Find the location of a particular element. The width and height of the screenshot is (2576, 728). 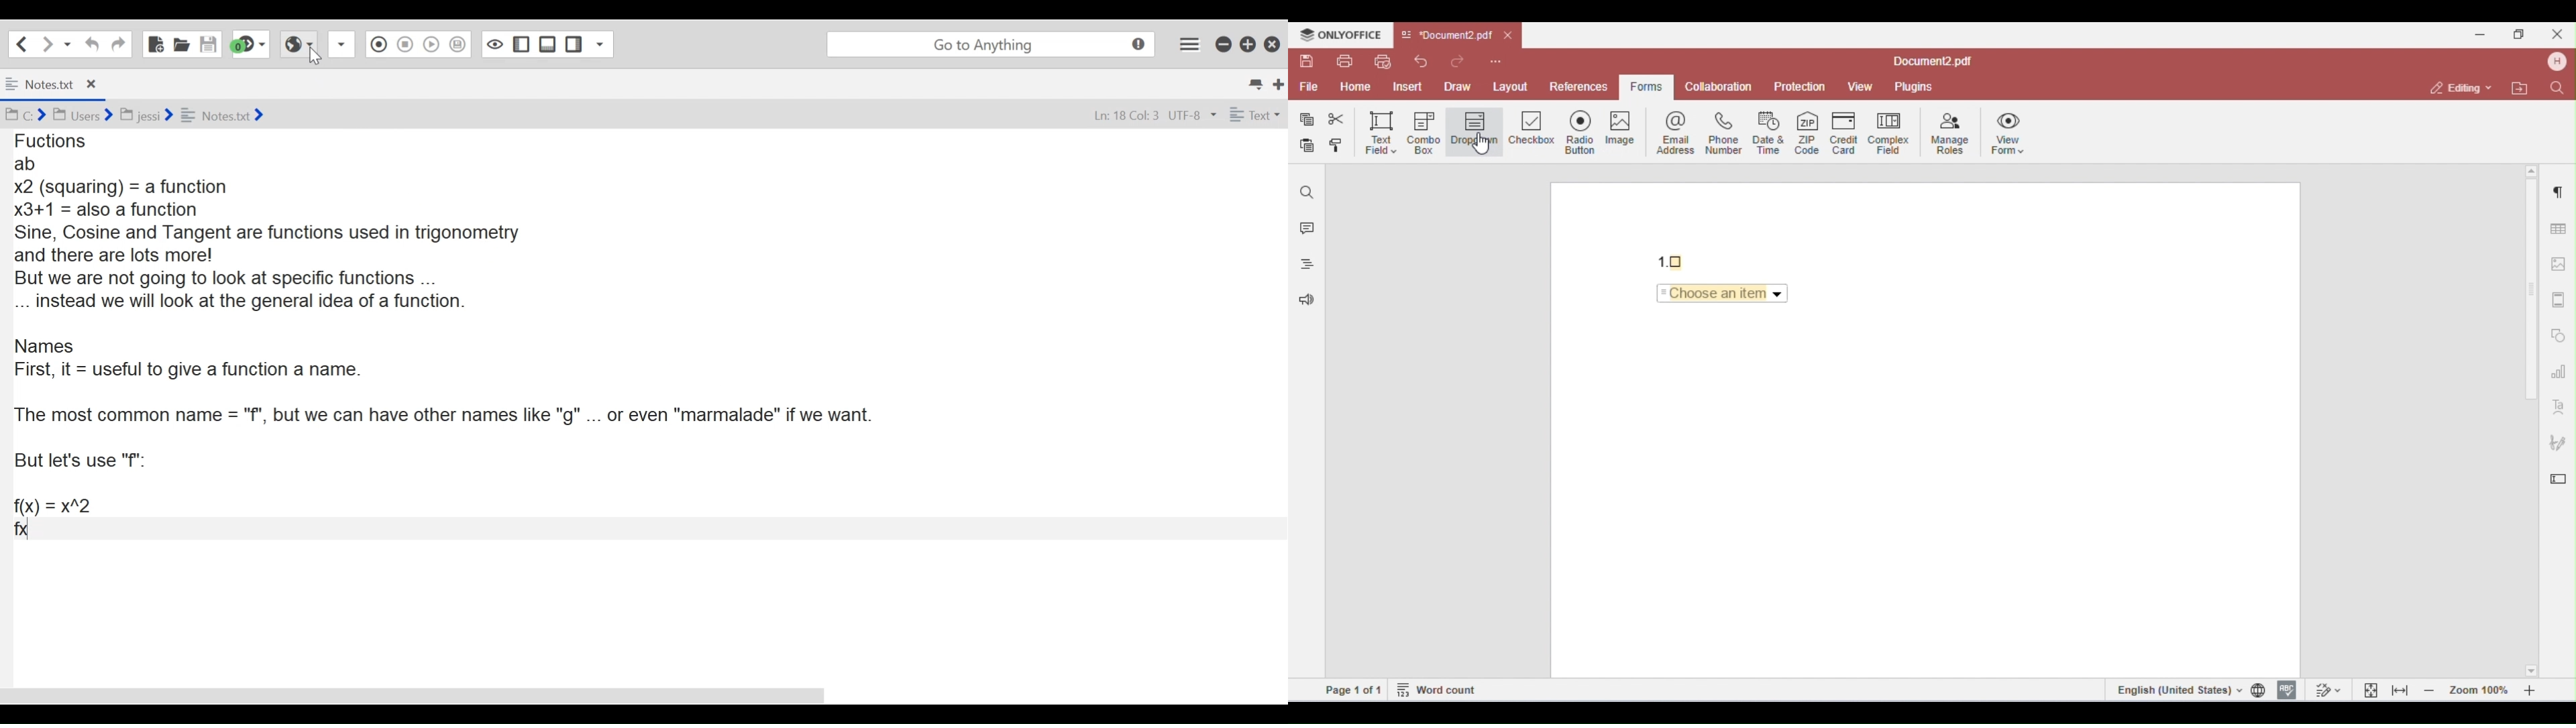

Jump to the next syntax checking result is located at coordinates (252, 45).